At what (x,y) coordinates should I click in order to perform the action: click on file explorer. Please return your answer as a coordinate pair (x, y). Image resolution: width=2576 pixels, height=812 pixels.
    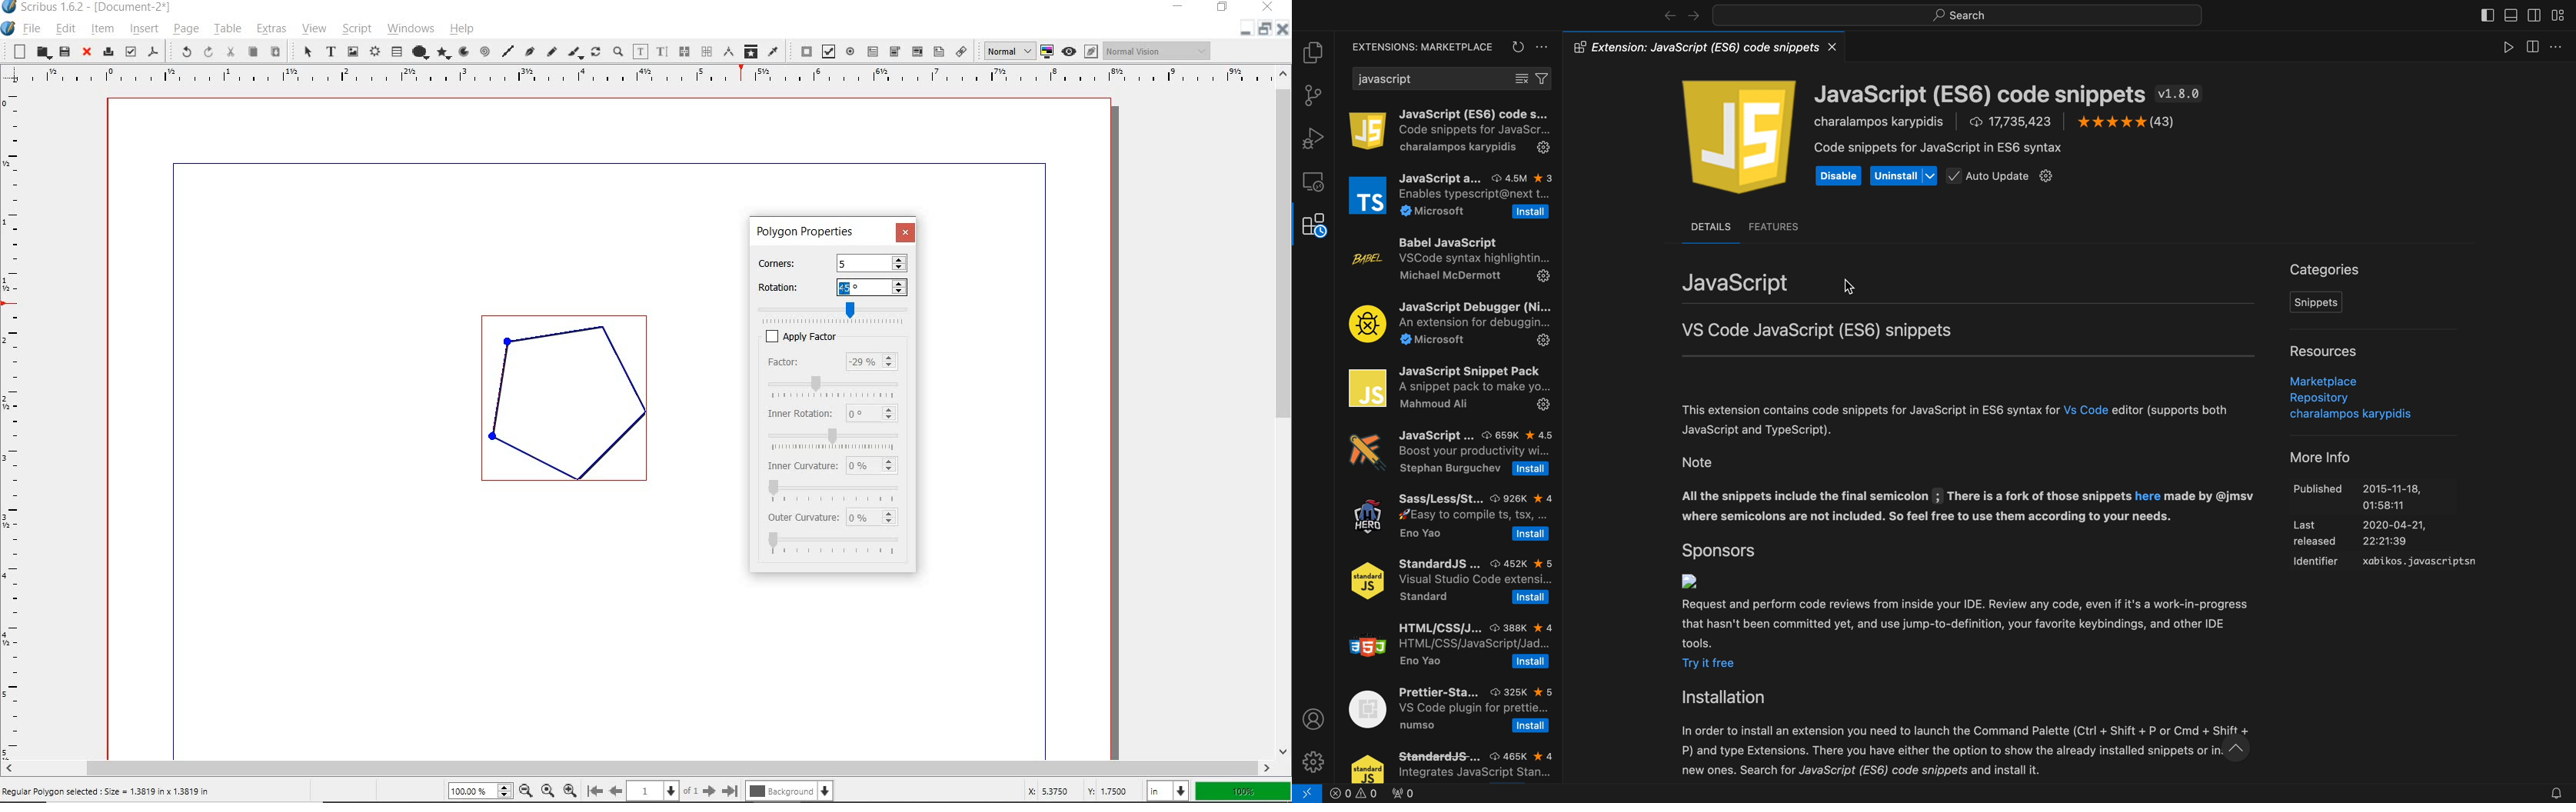
    Looking at the image, I should click on (1315, 52).